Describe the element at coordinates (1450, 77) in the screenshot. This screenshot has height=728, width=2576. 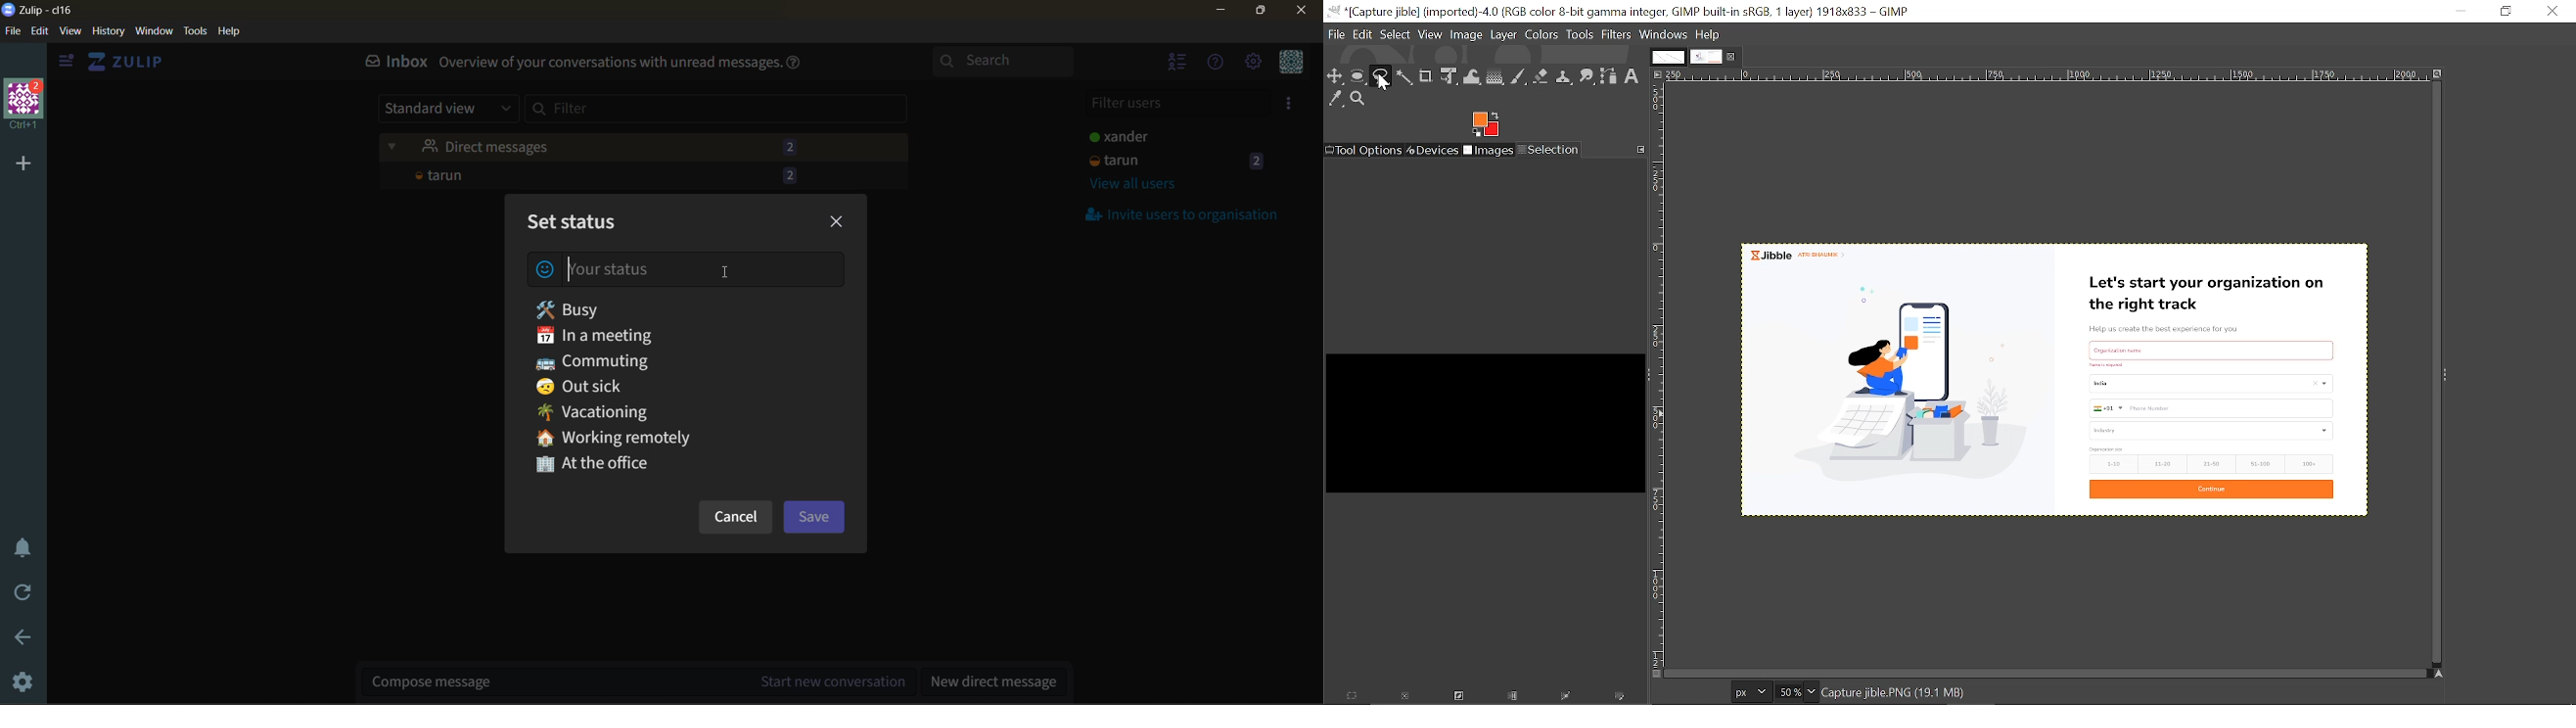
I see `unified transform tool` at that location.